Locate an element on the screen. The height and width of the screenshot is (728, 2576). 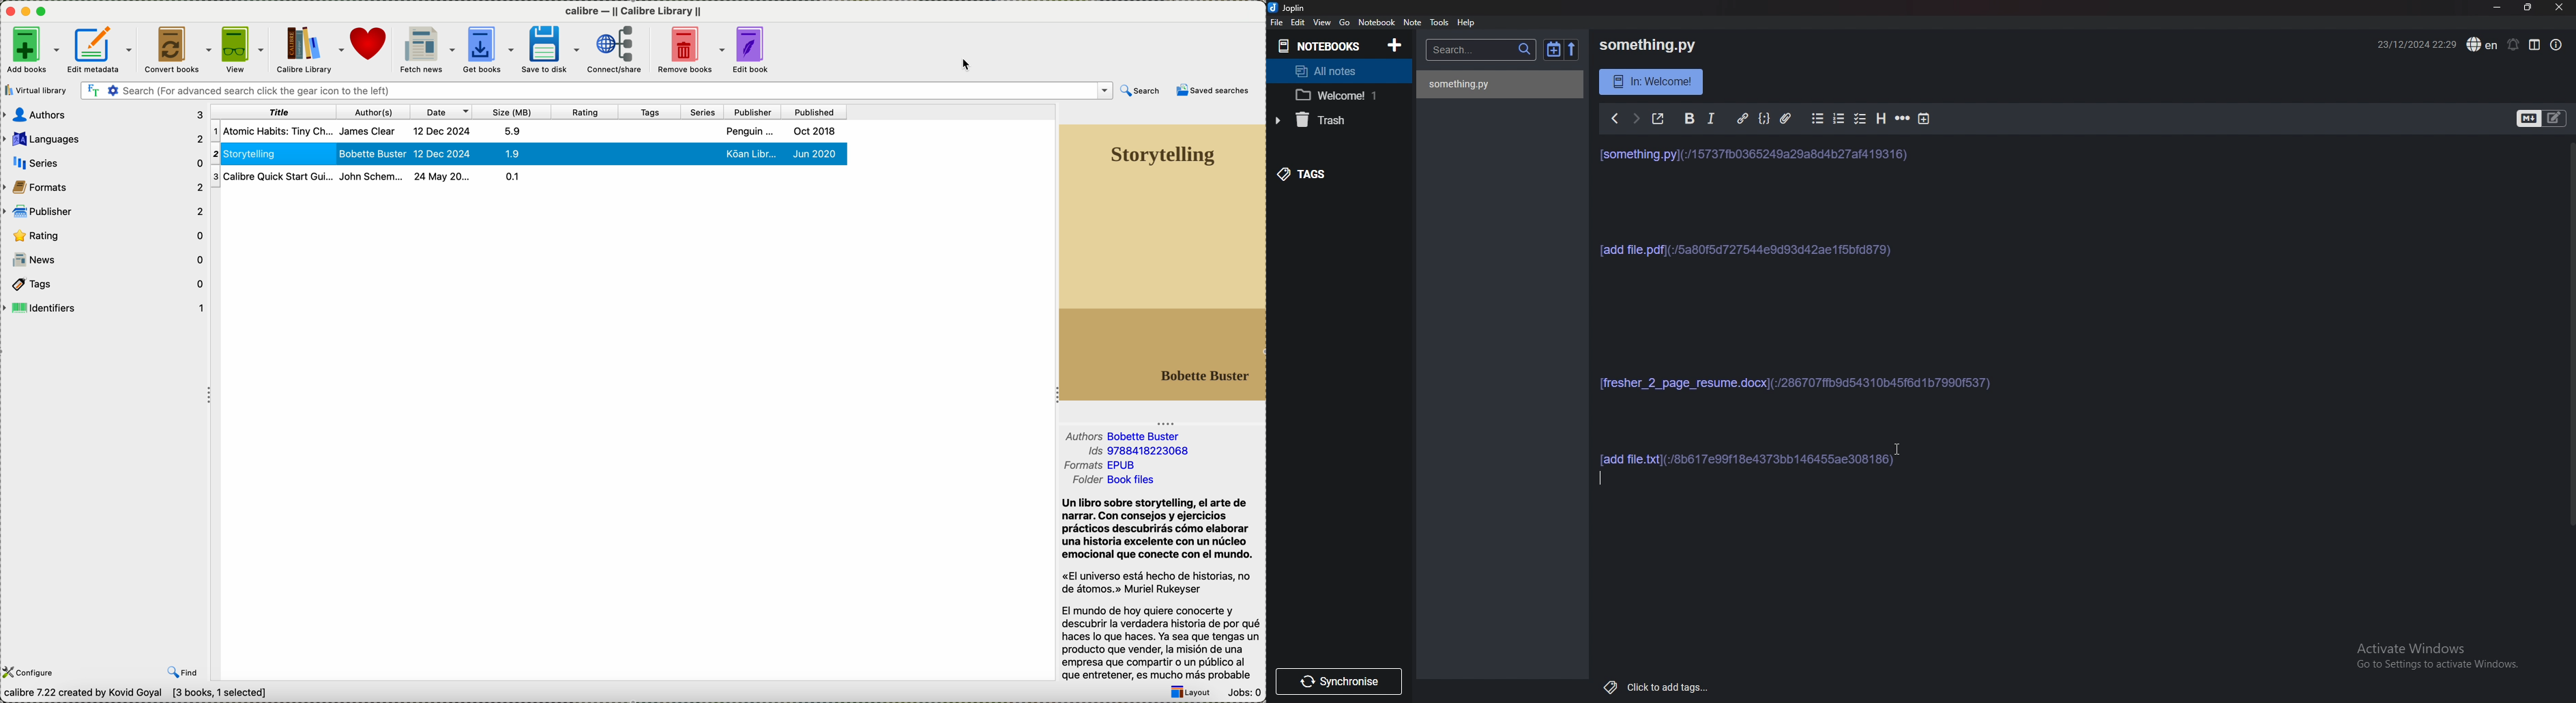
Welcome 1 is located at coordinates (1332, 96).